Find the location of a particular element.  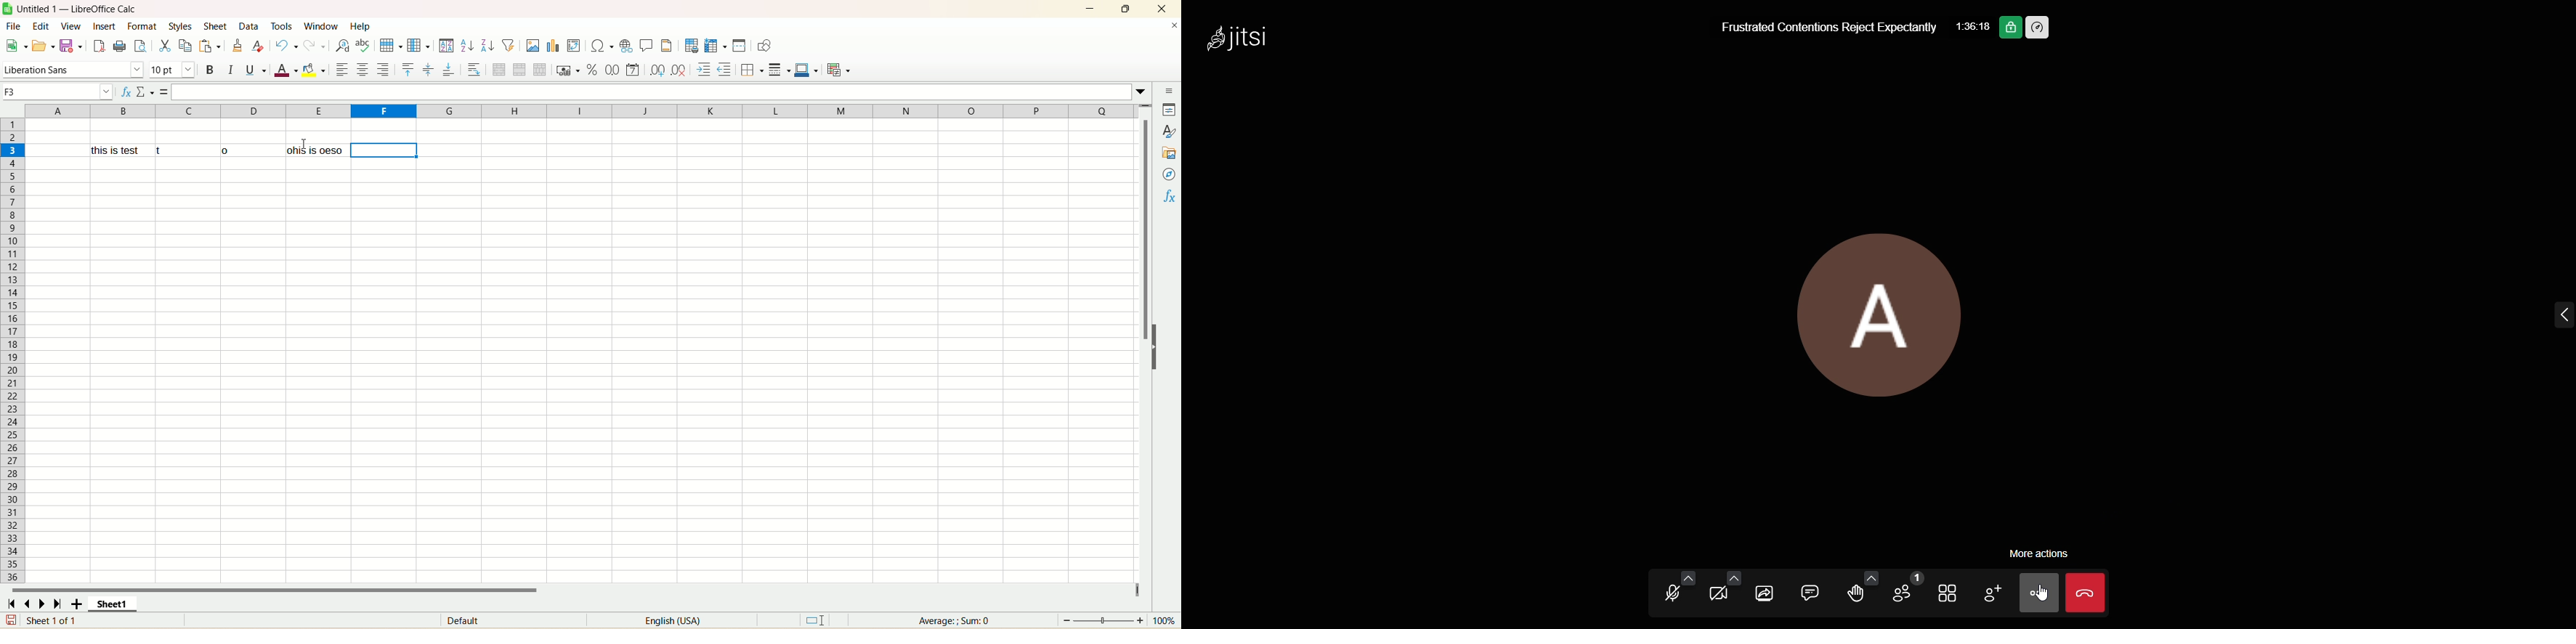

sheet1 is located at coordinates (122, 602).